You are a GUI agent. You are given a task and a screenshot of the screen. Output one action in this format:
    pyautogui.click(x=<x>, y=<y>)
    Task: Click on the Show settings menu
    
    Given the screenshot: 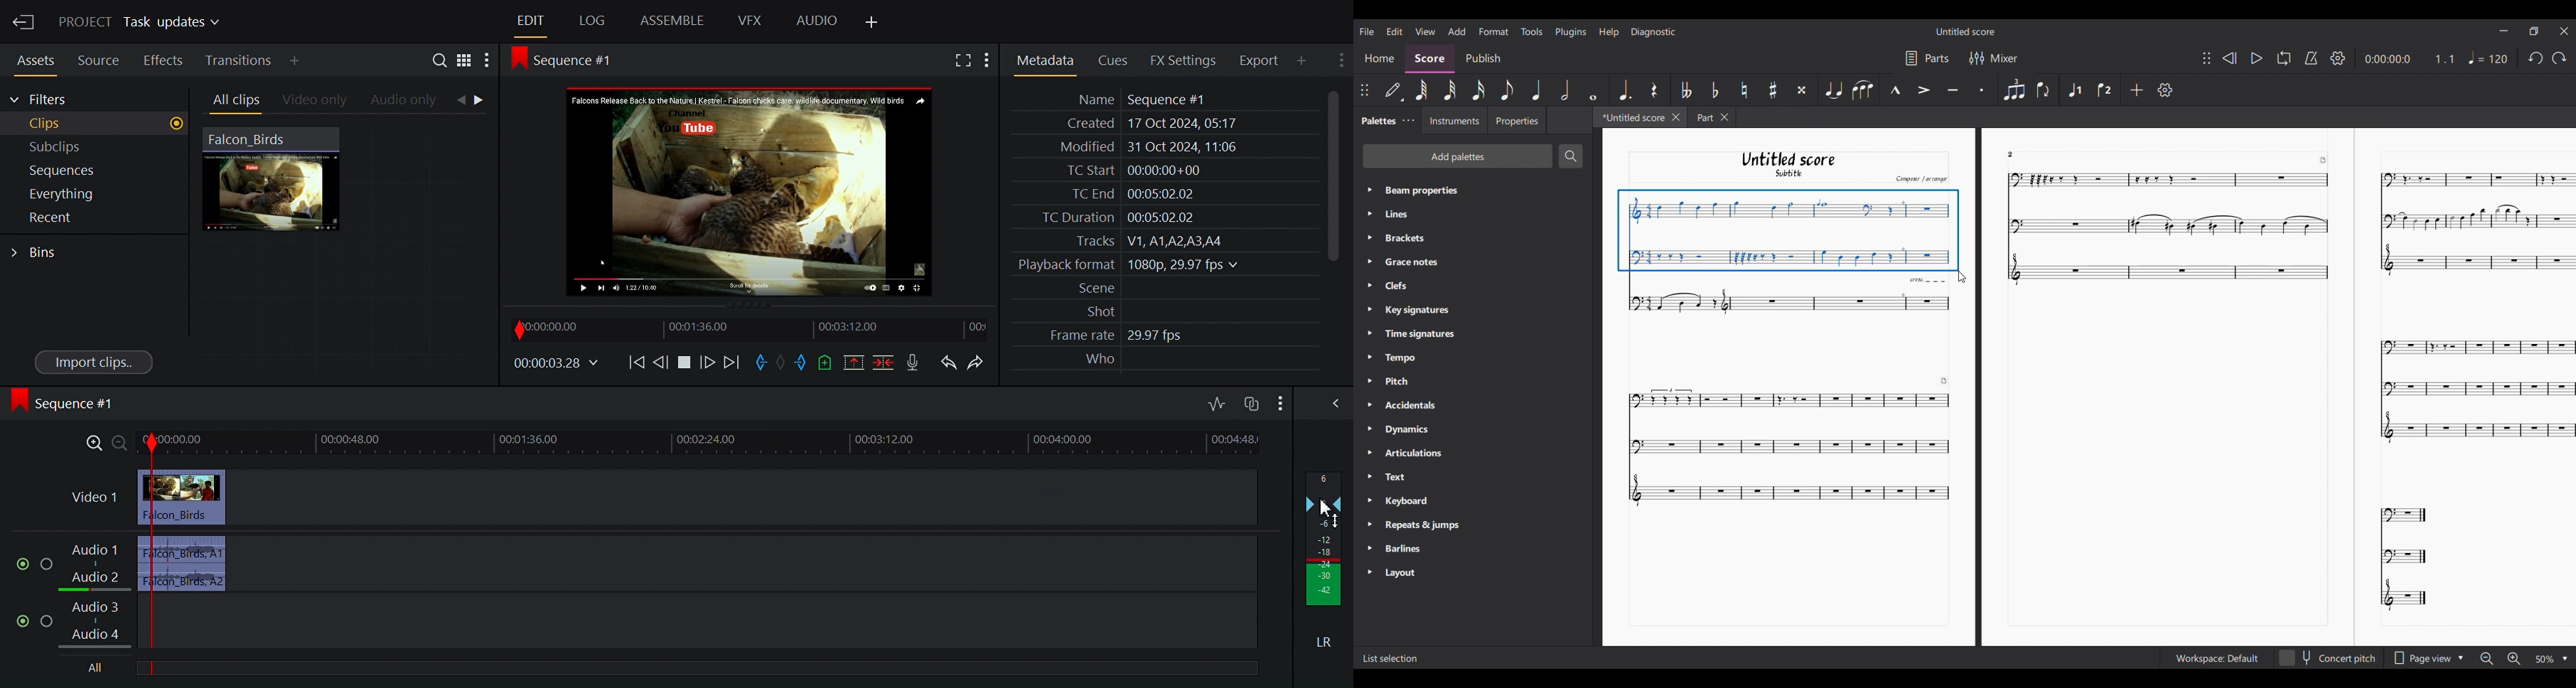 What is the action you would take?
    pyautogui.click(x=1279, y=402)
    